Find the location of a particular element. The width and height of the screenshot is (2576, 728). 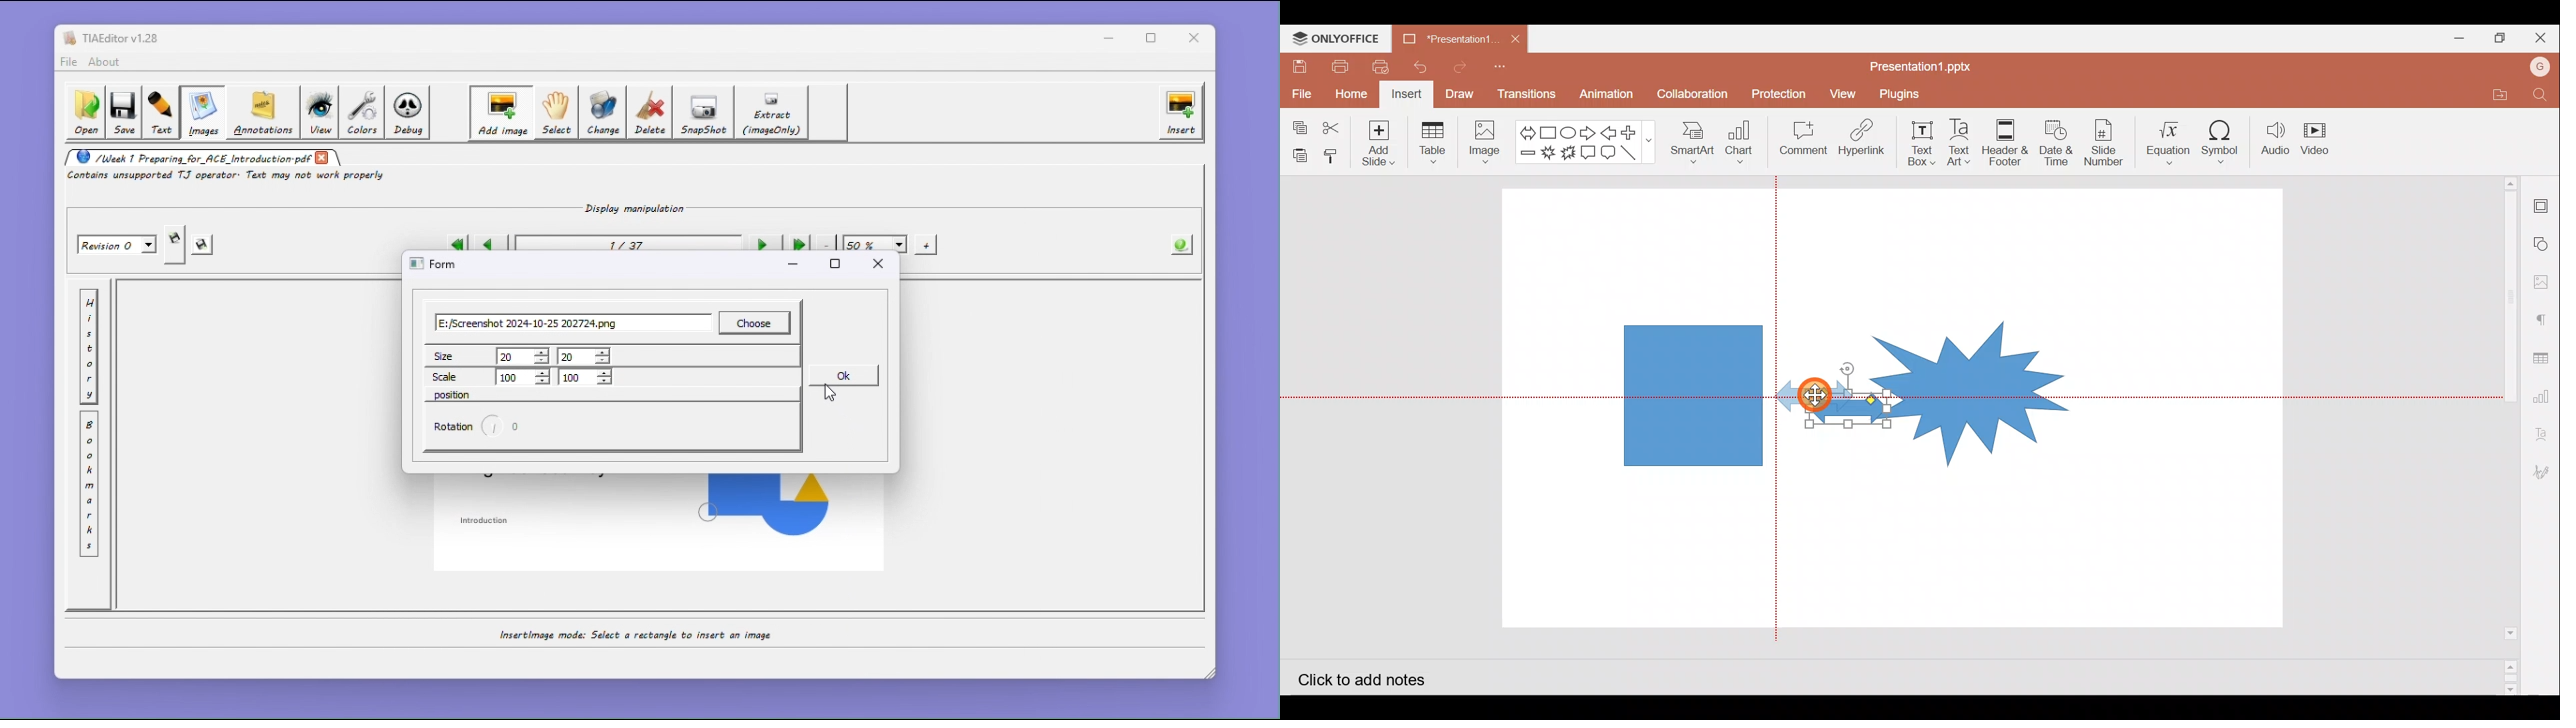

Add slide is located at coordinates (1385, 143).